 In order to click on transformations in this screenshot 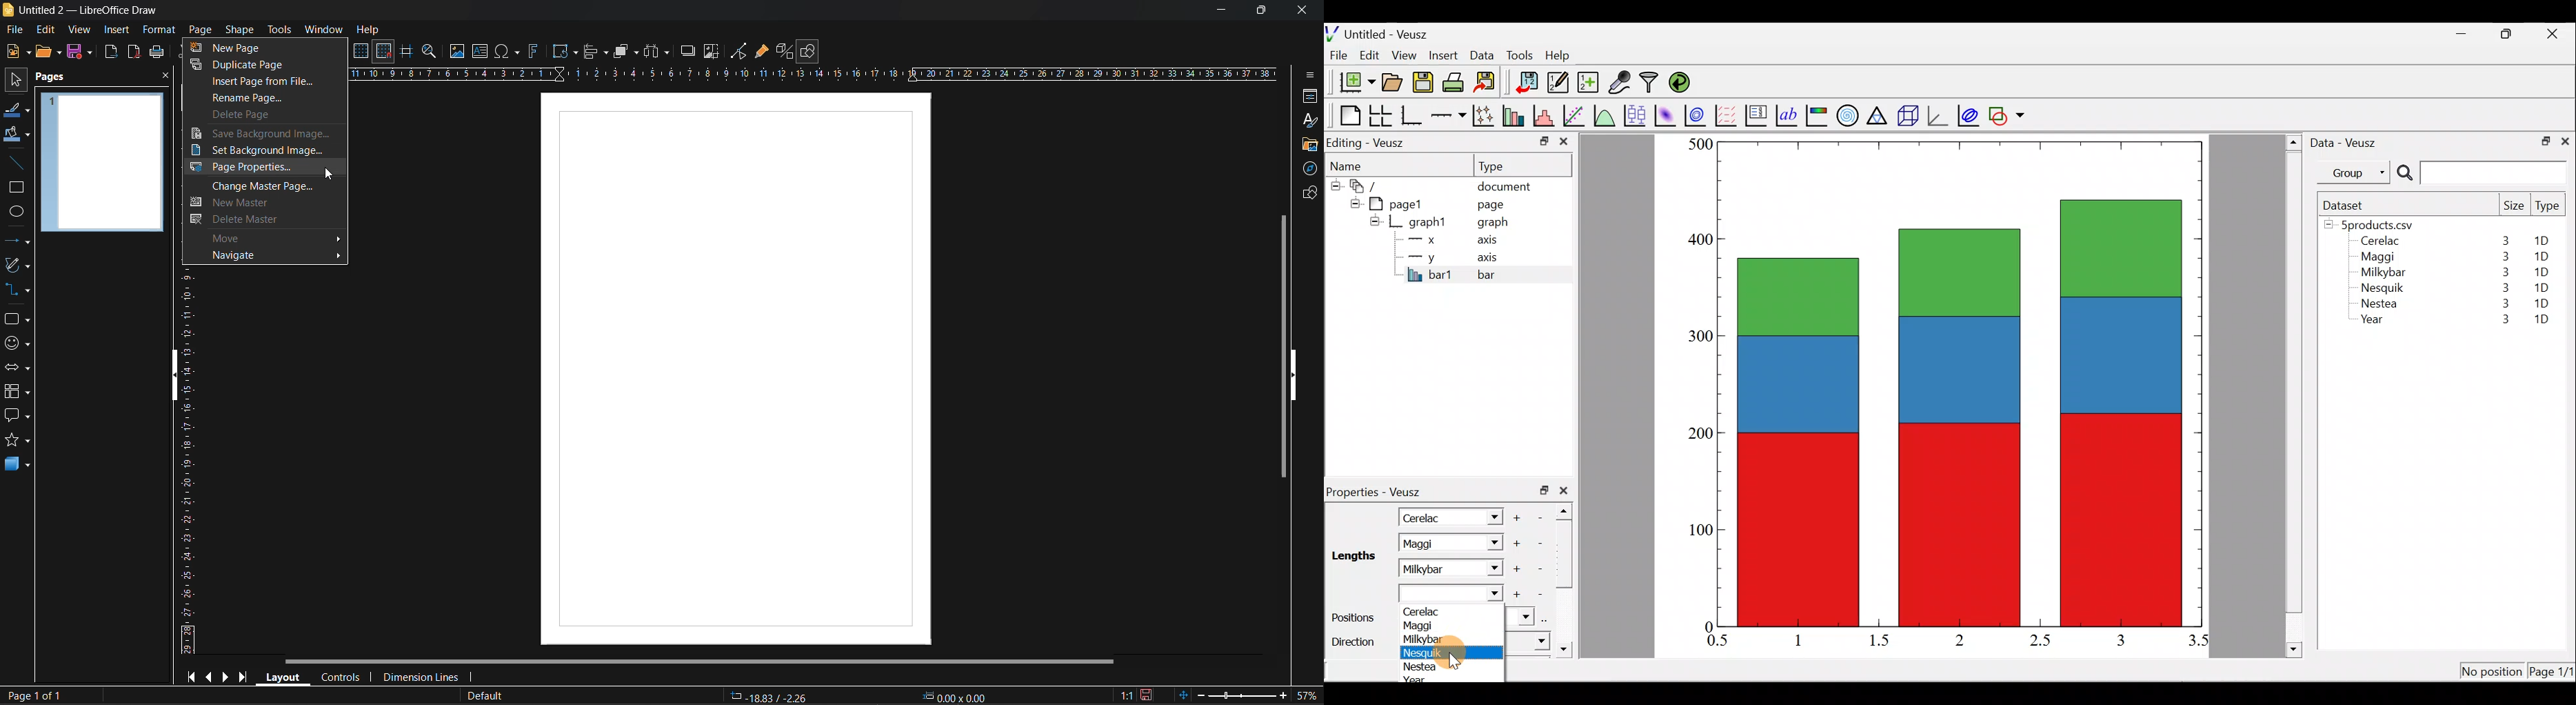, I will do `click(565, 51)`.